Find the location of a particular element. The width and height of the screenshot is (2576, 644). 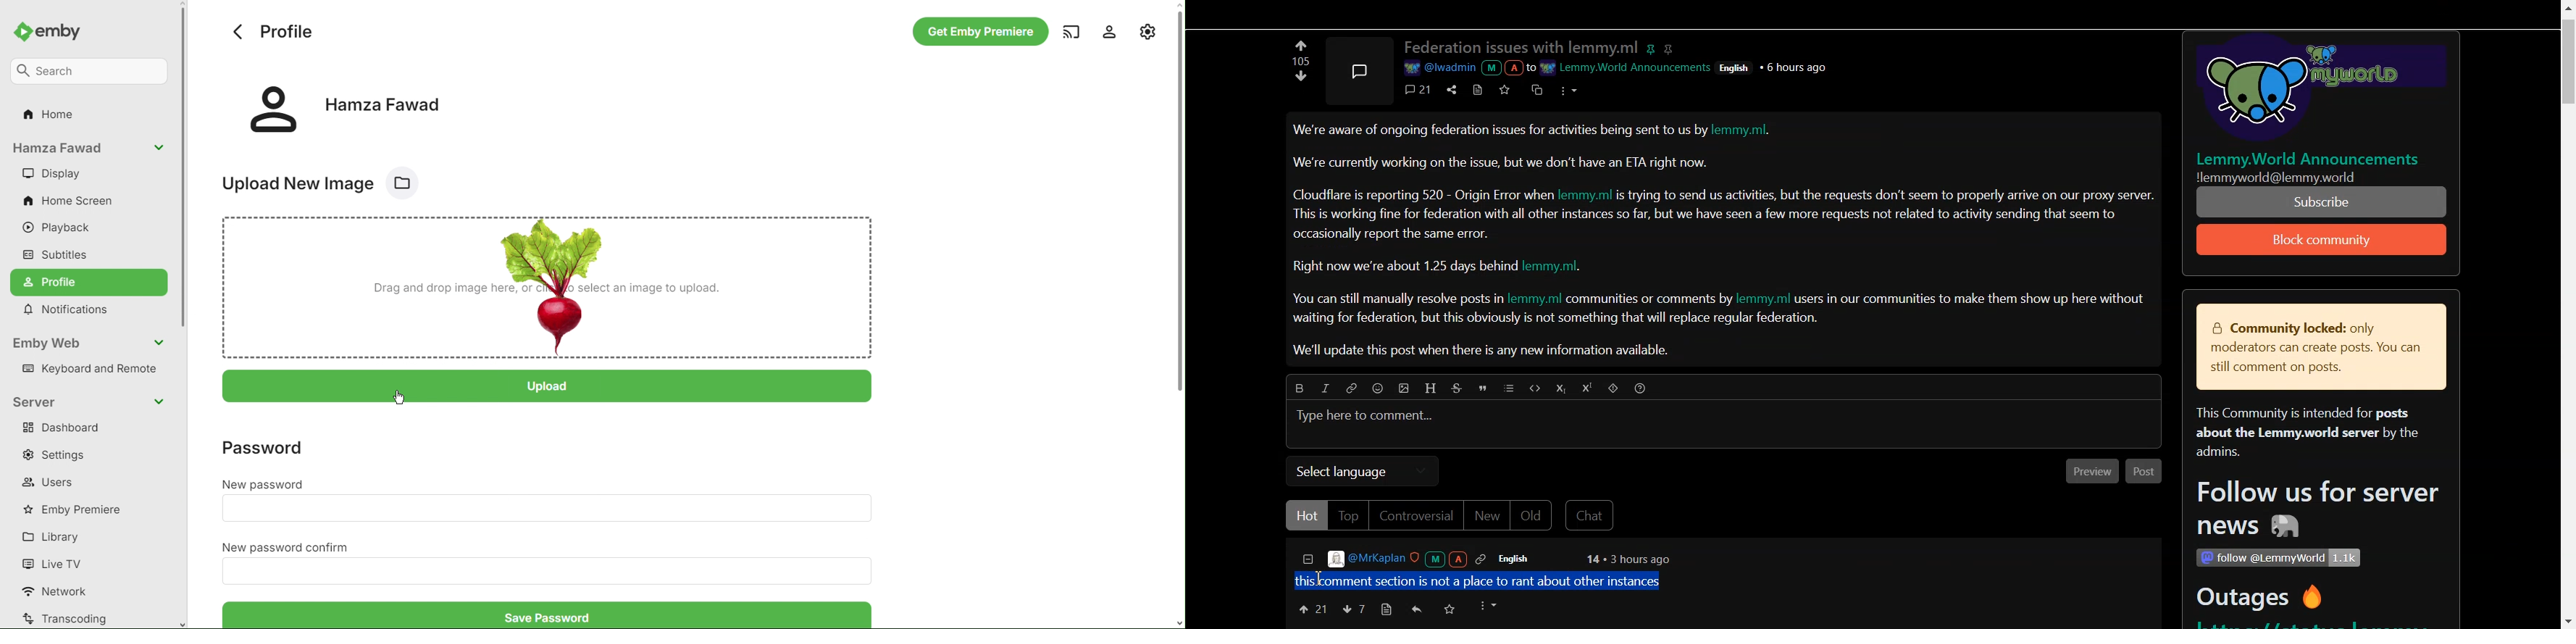

| Lemmy.World Announcements is located at coordinates (2314, 159).